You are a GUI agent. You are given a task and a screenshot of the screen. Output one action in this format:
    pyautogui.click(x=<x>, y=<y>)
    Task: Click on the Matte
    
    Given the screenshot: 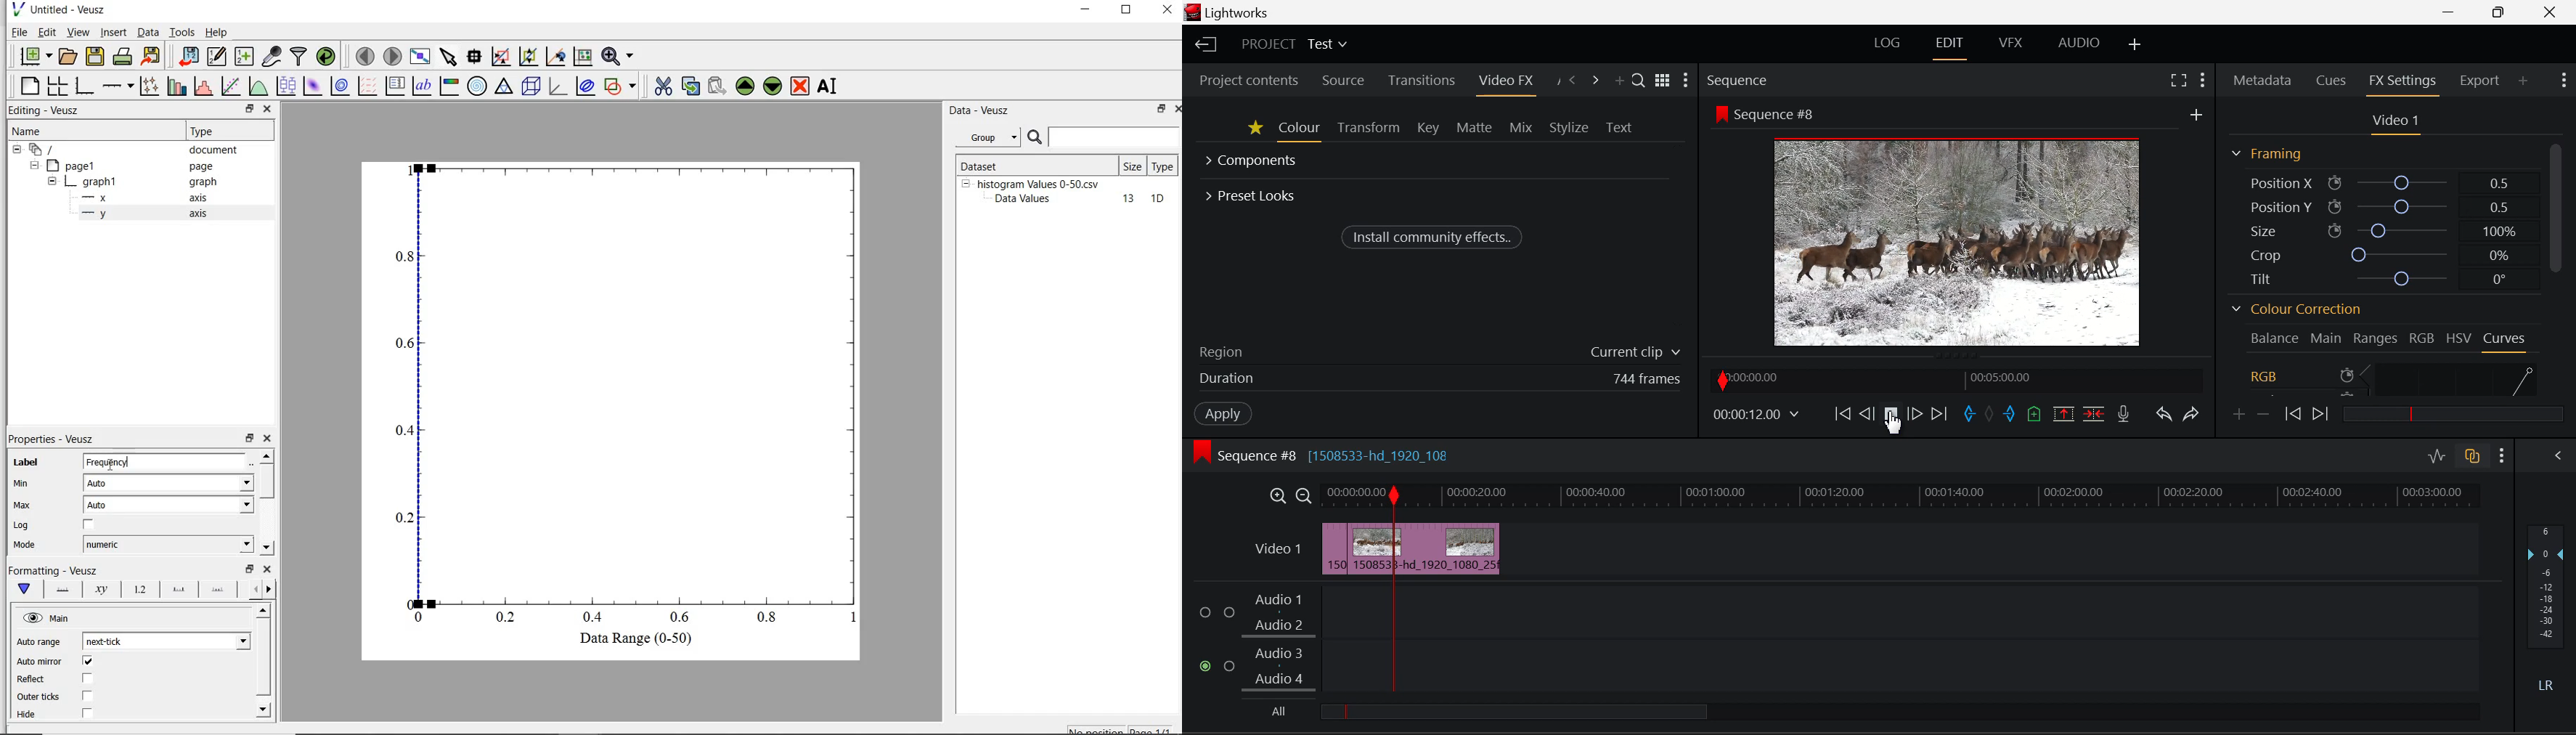 What is the action you would take?
    pyautogui.click(x=1475, y=129)
    